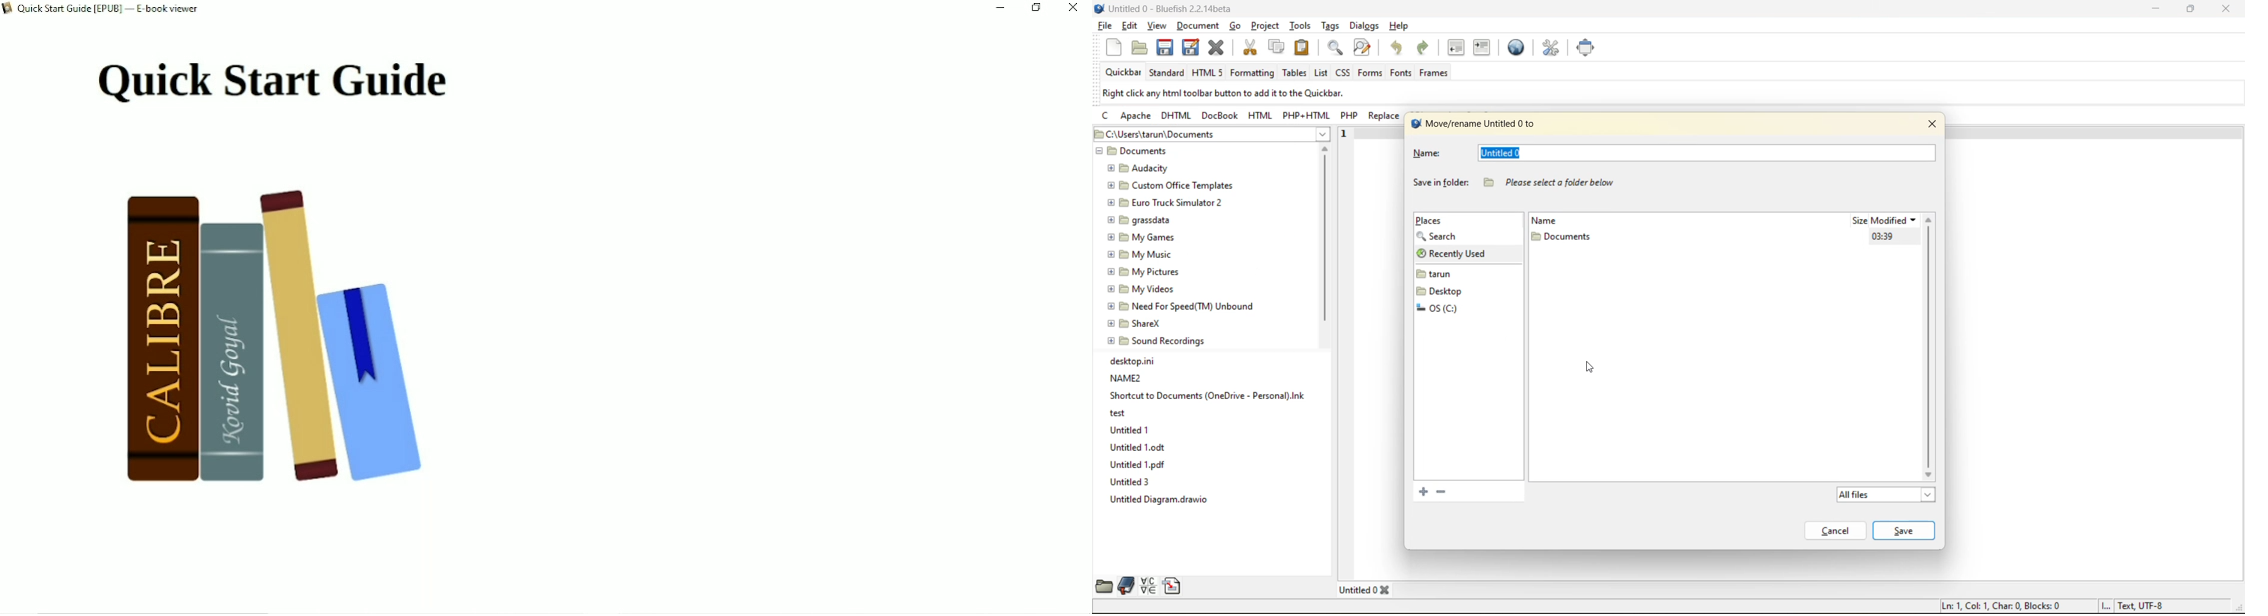 This screenshot has width=2268, height=616. I want to click on view, so click(1155, 25).